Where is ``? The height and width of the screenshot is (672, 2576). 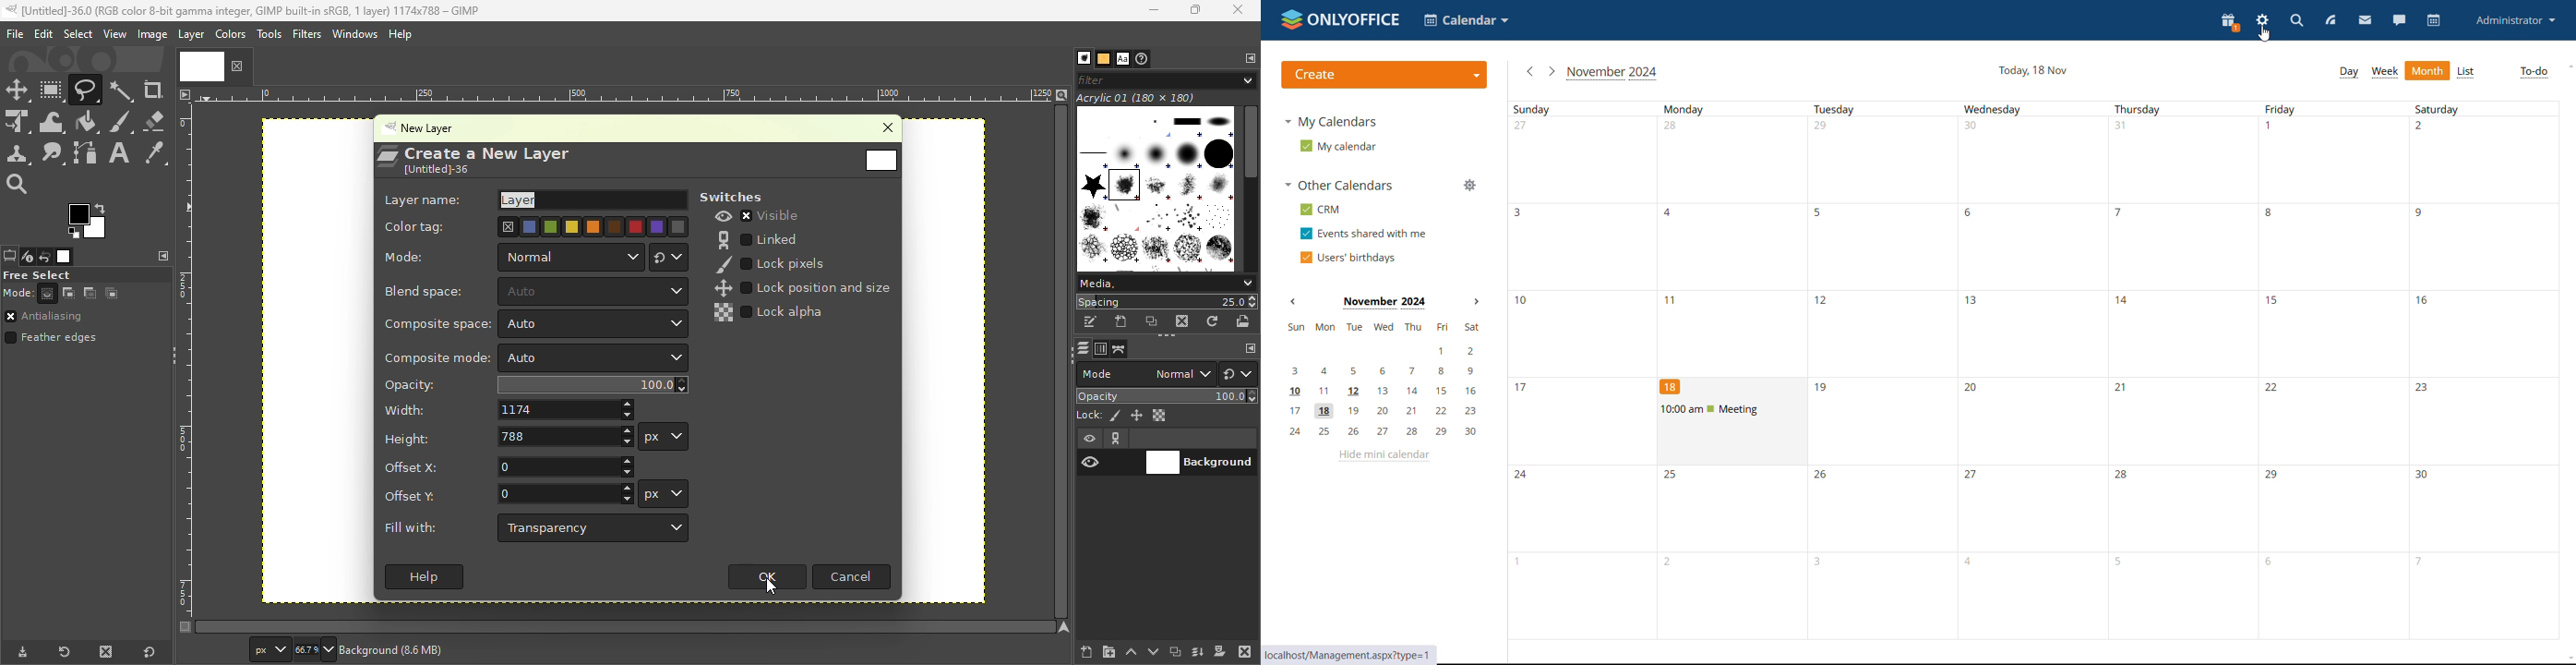  is located at coordinates (77, 34).